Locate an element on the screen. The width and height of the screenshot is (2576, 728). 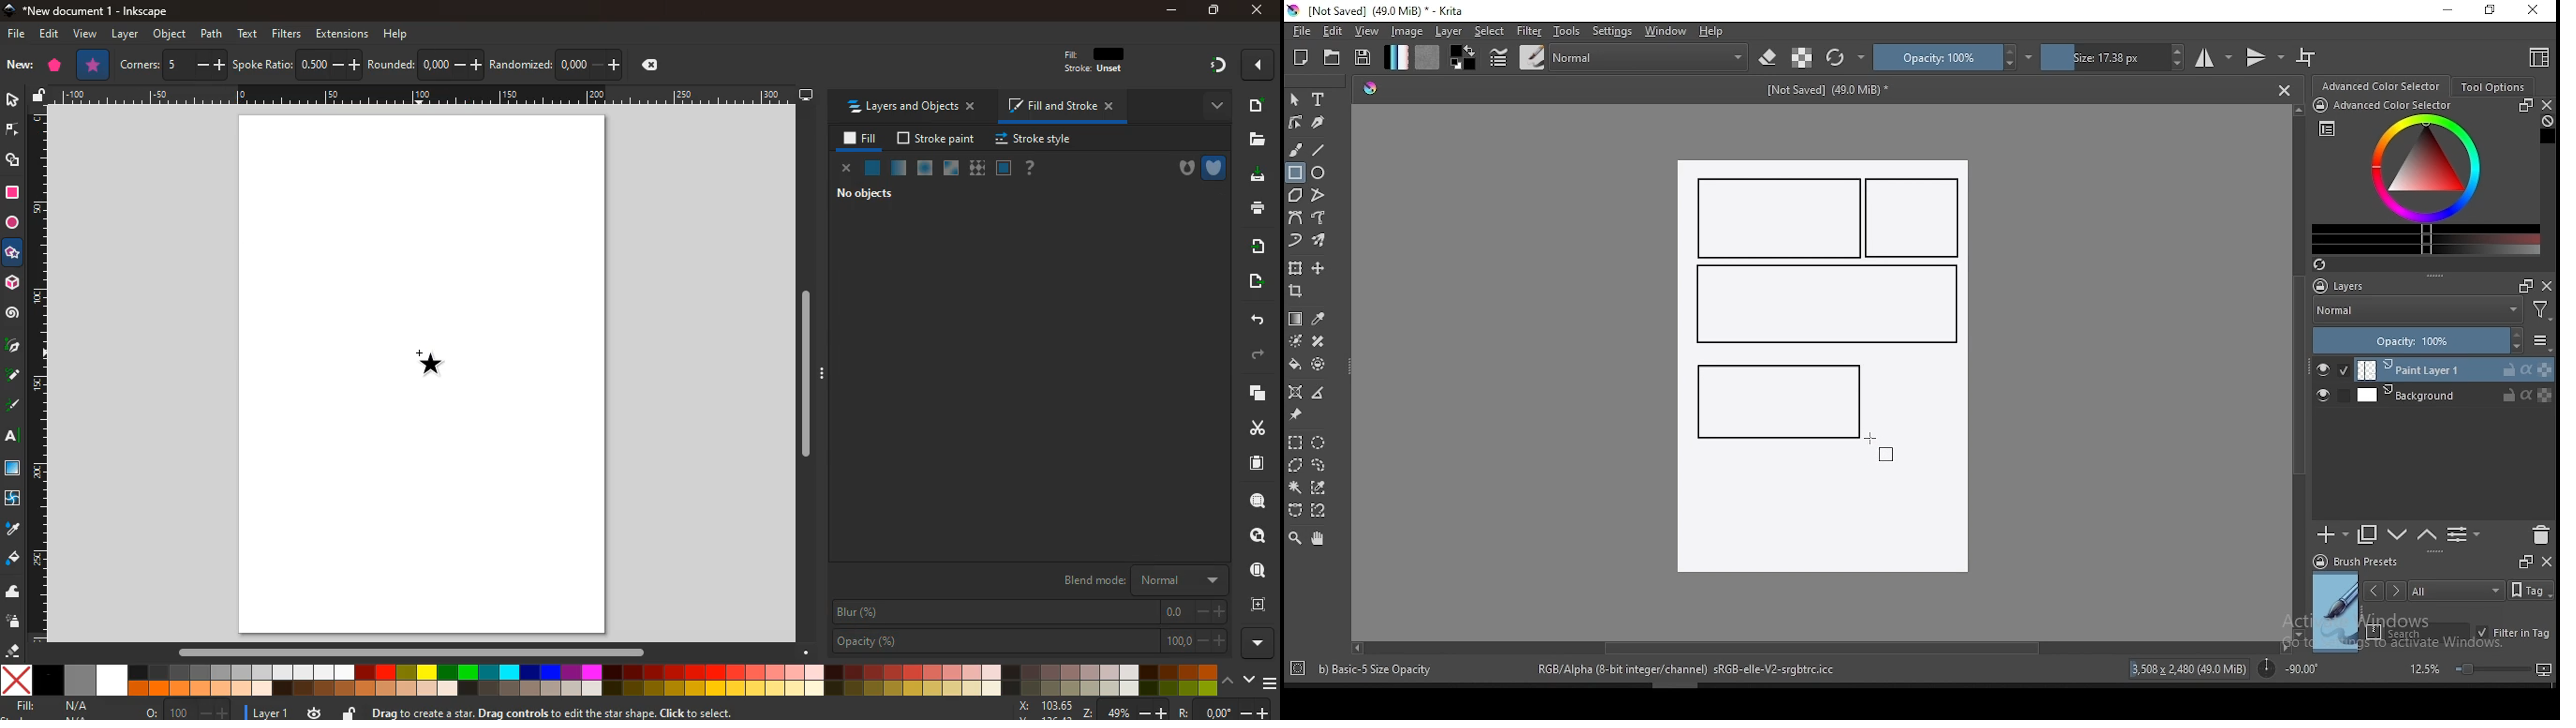
drop is located at coordinates (13, 529).